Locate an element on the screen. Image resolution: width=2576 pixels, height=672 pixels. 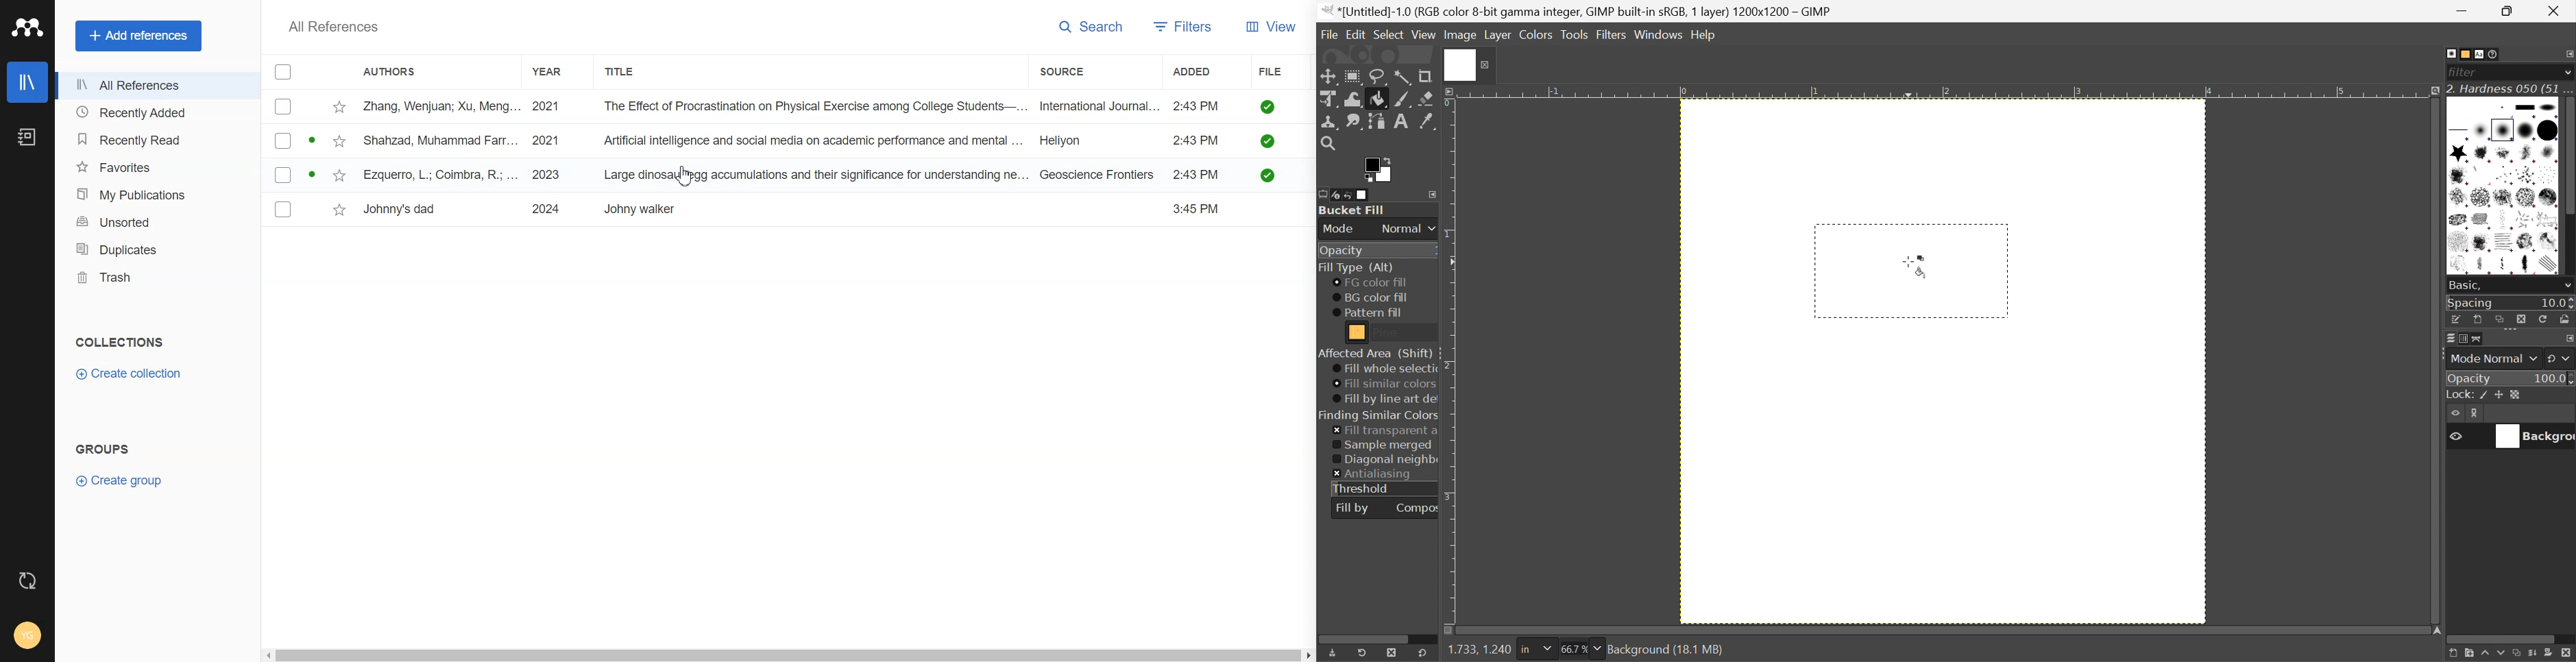
Recently Added is located at coordinates (151, 112).